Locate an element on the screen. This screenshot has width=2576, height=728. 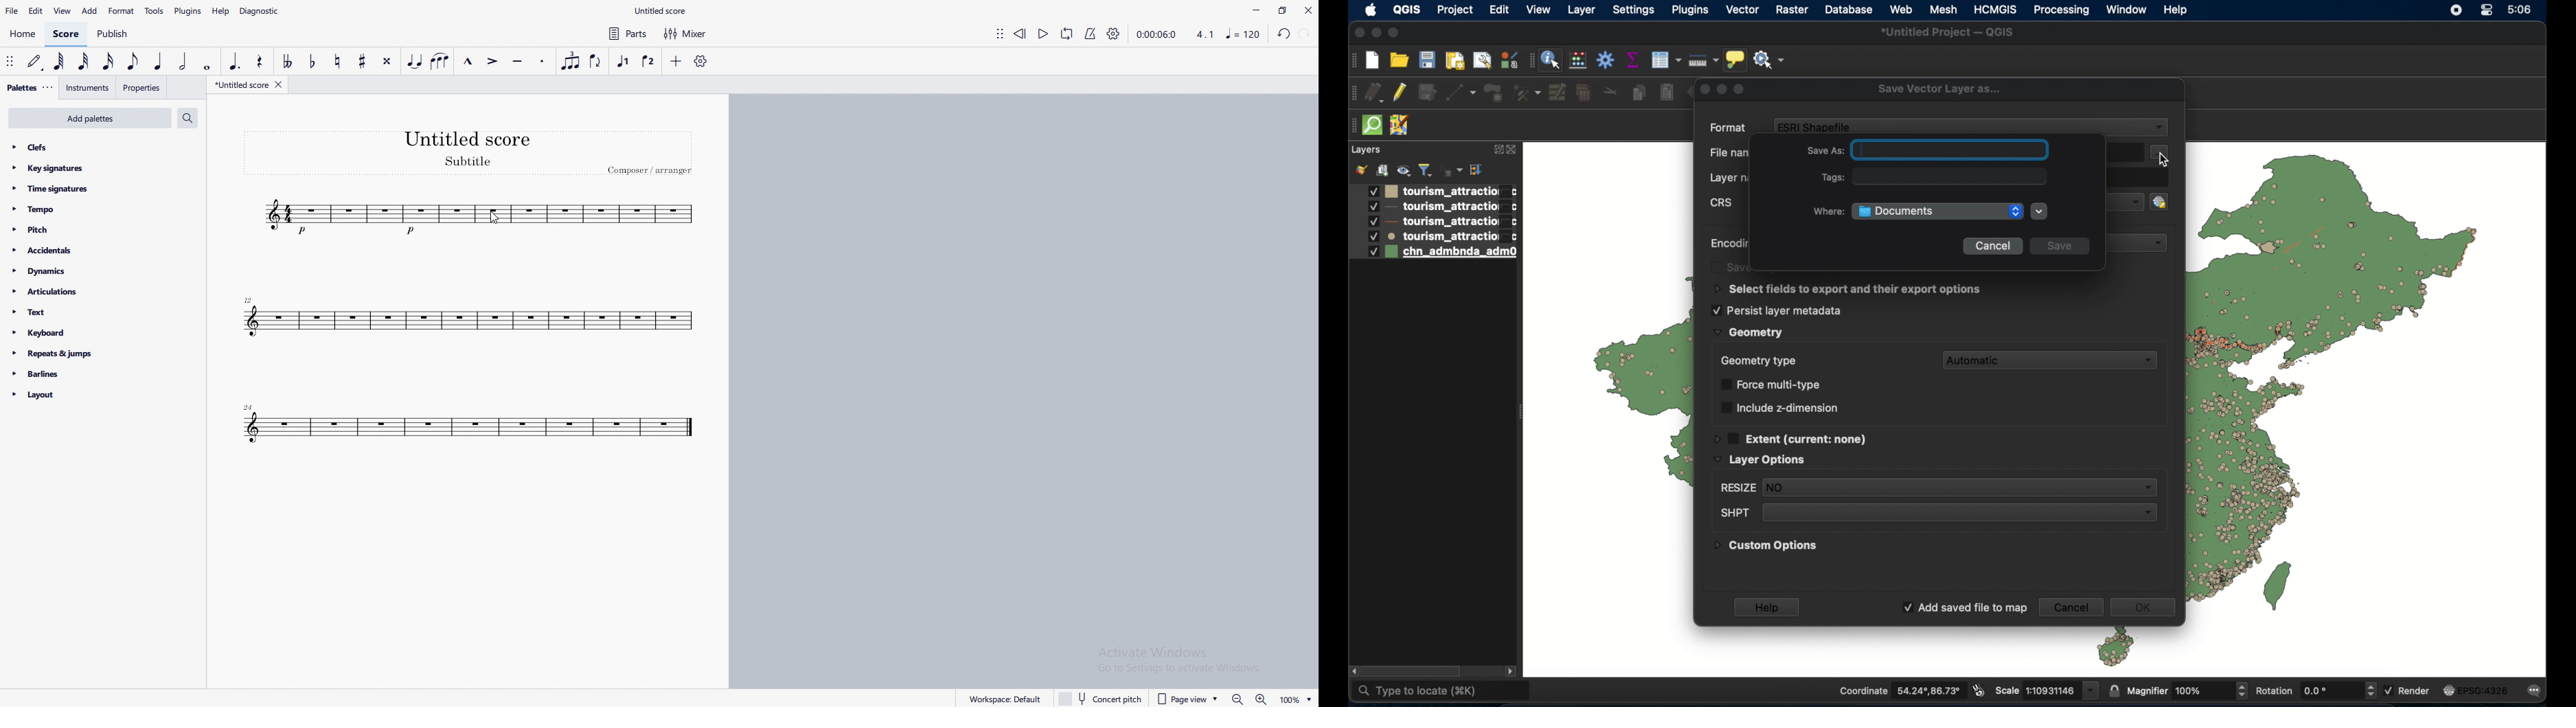
toggle double flat is located at coordinates (290, 60).